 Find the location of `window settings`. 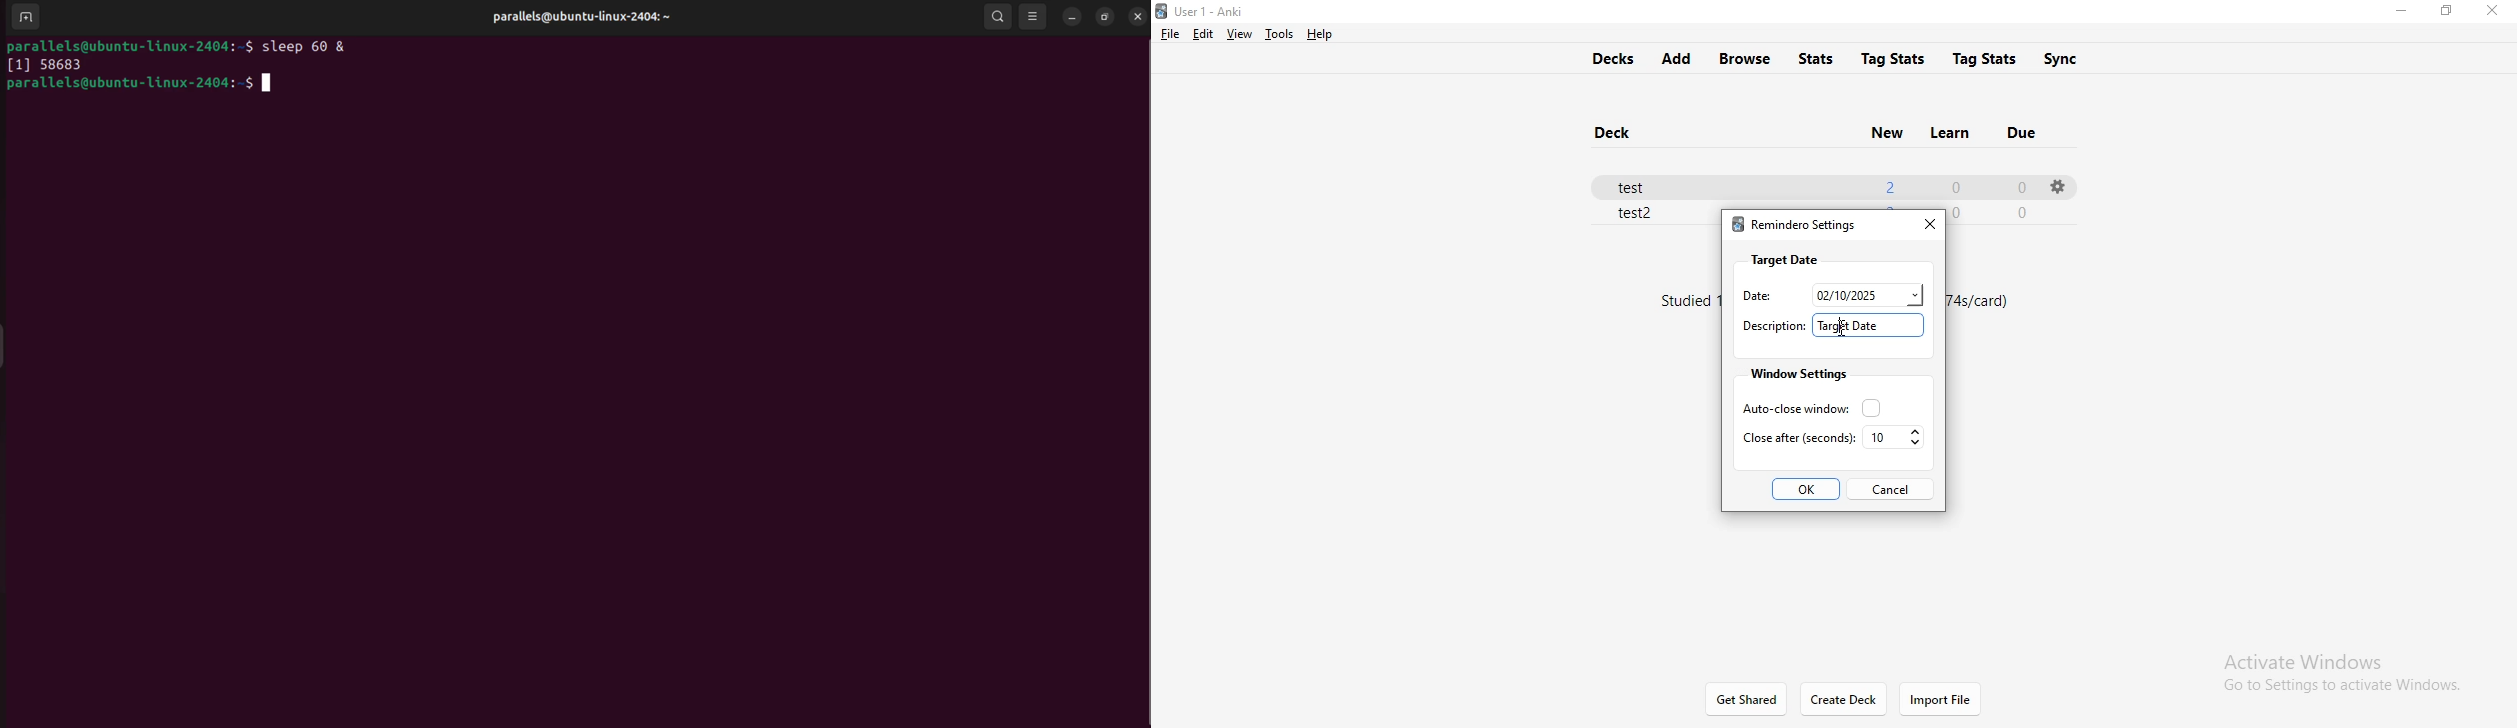

window settings is located at coordinates (1796, 374).